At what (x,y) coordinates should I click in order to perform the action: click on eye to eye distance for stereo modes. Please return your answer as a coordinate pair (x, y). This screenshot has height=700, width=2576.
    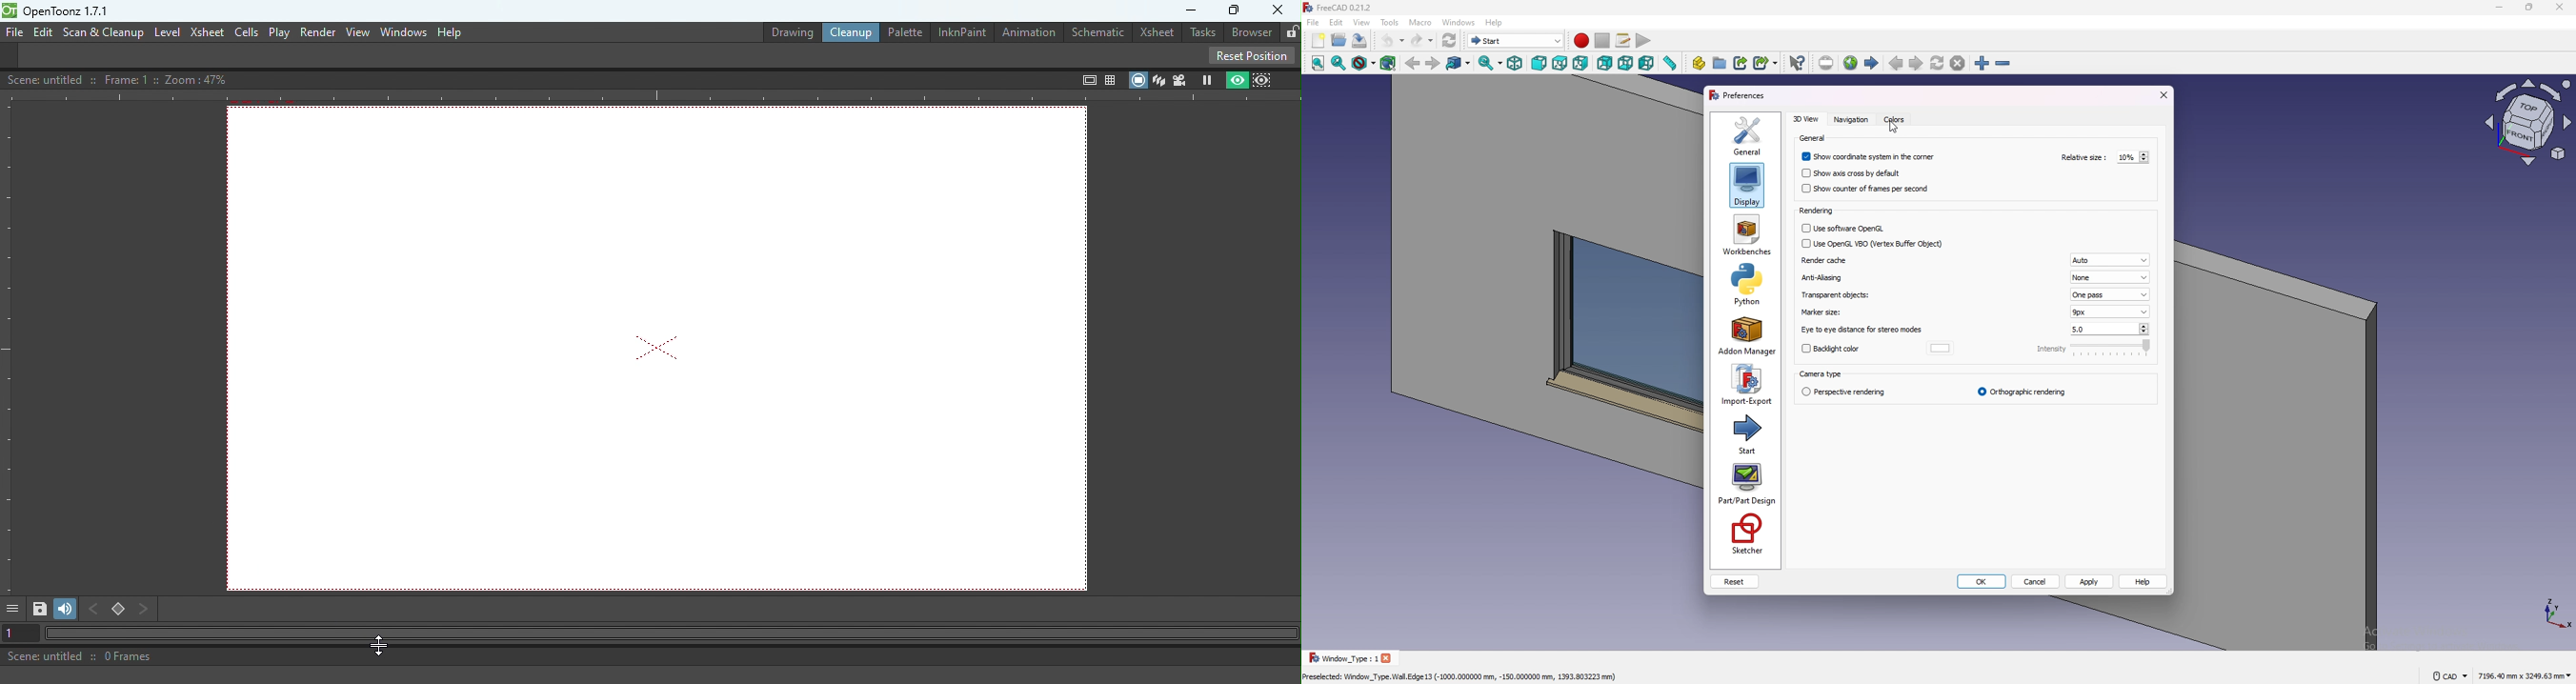
    Looking at the image, I should click on (1863, 329).